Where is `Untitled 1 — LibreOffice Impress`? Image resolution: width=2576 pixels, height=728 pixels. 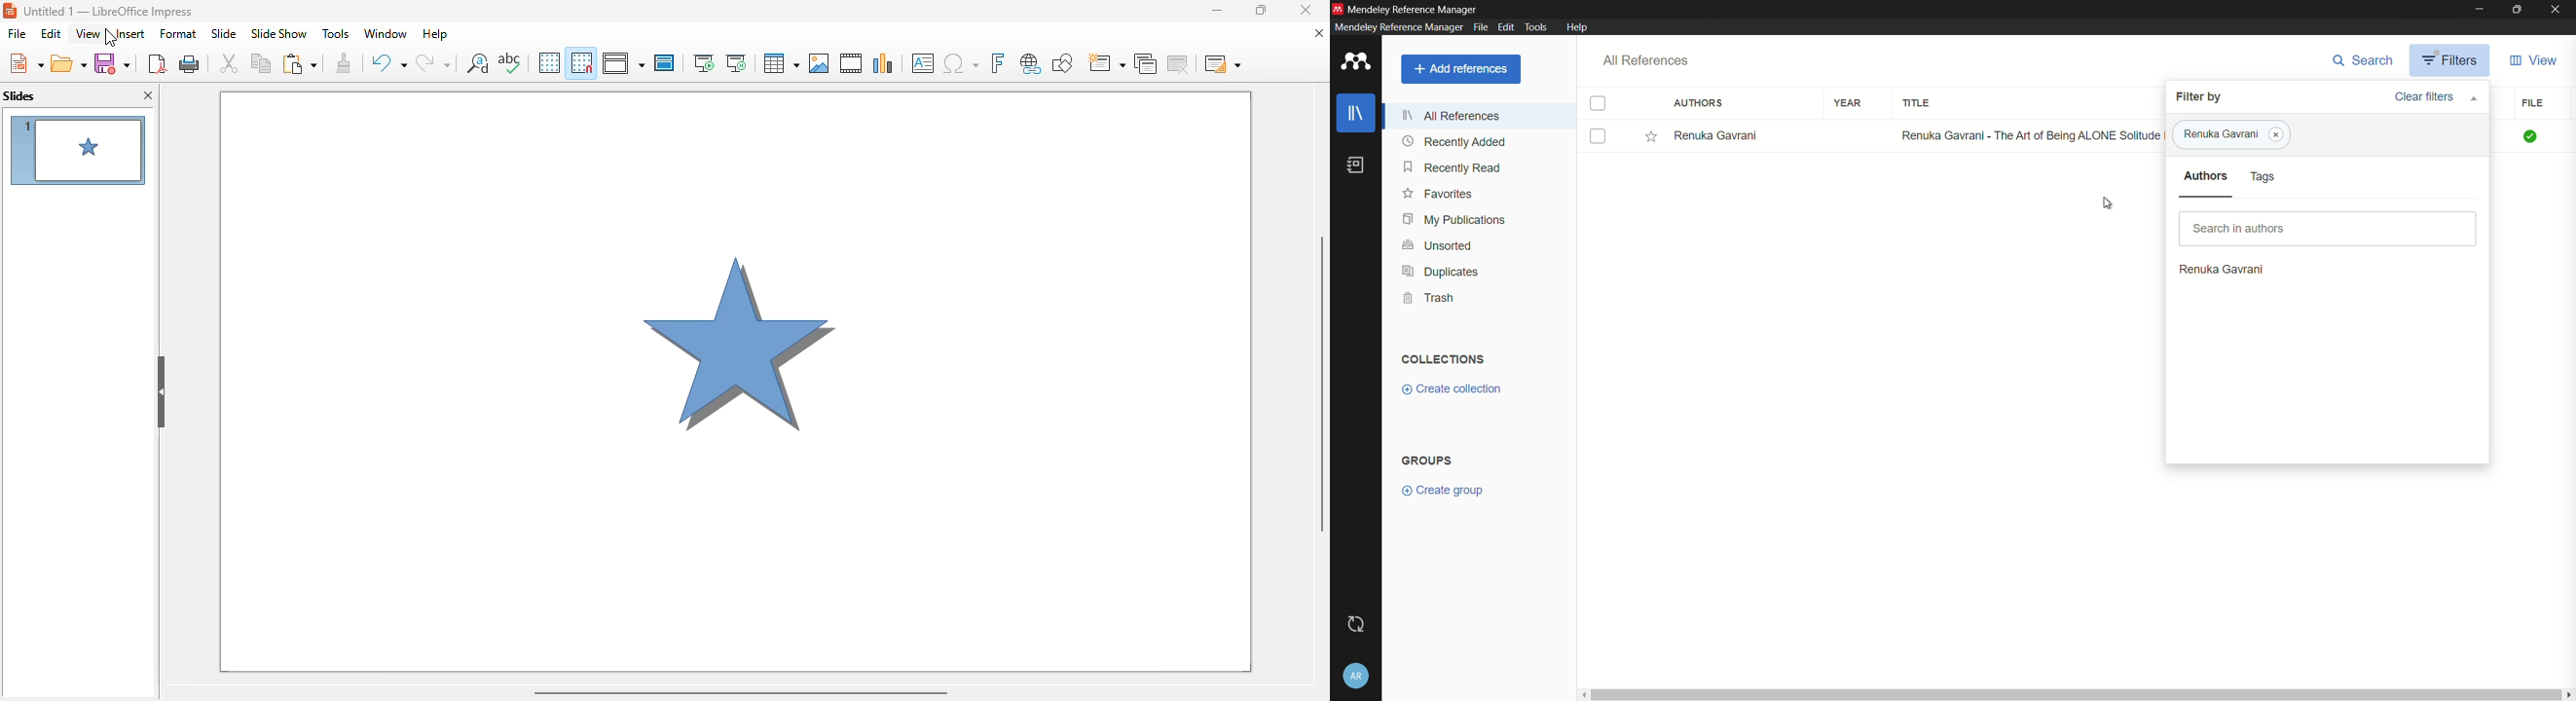
Untitled 1 — LibreOffice Impress is located at coordinates (117, 12).